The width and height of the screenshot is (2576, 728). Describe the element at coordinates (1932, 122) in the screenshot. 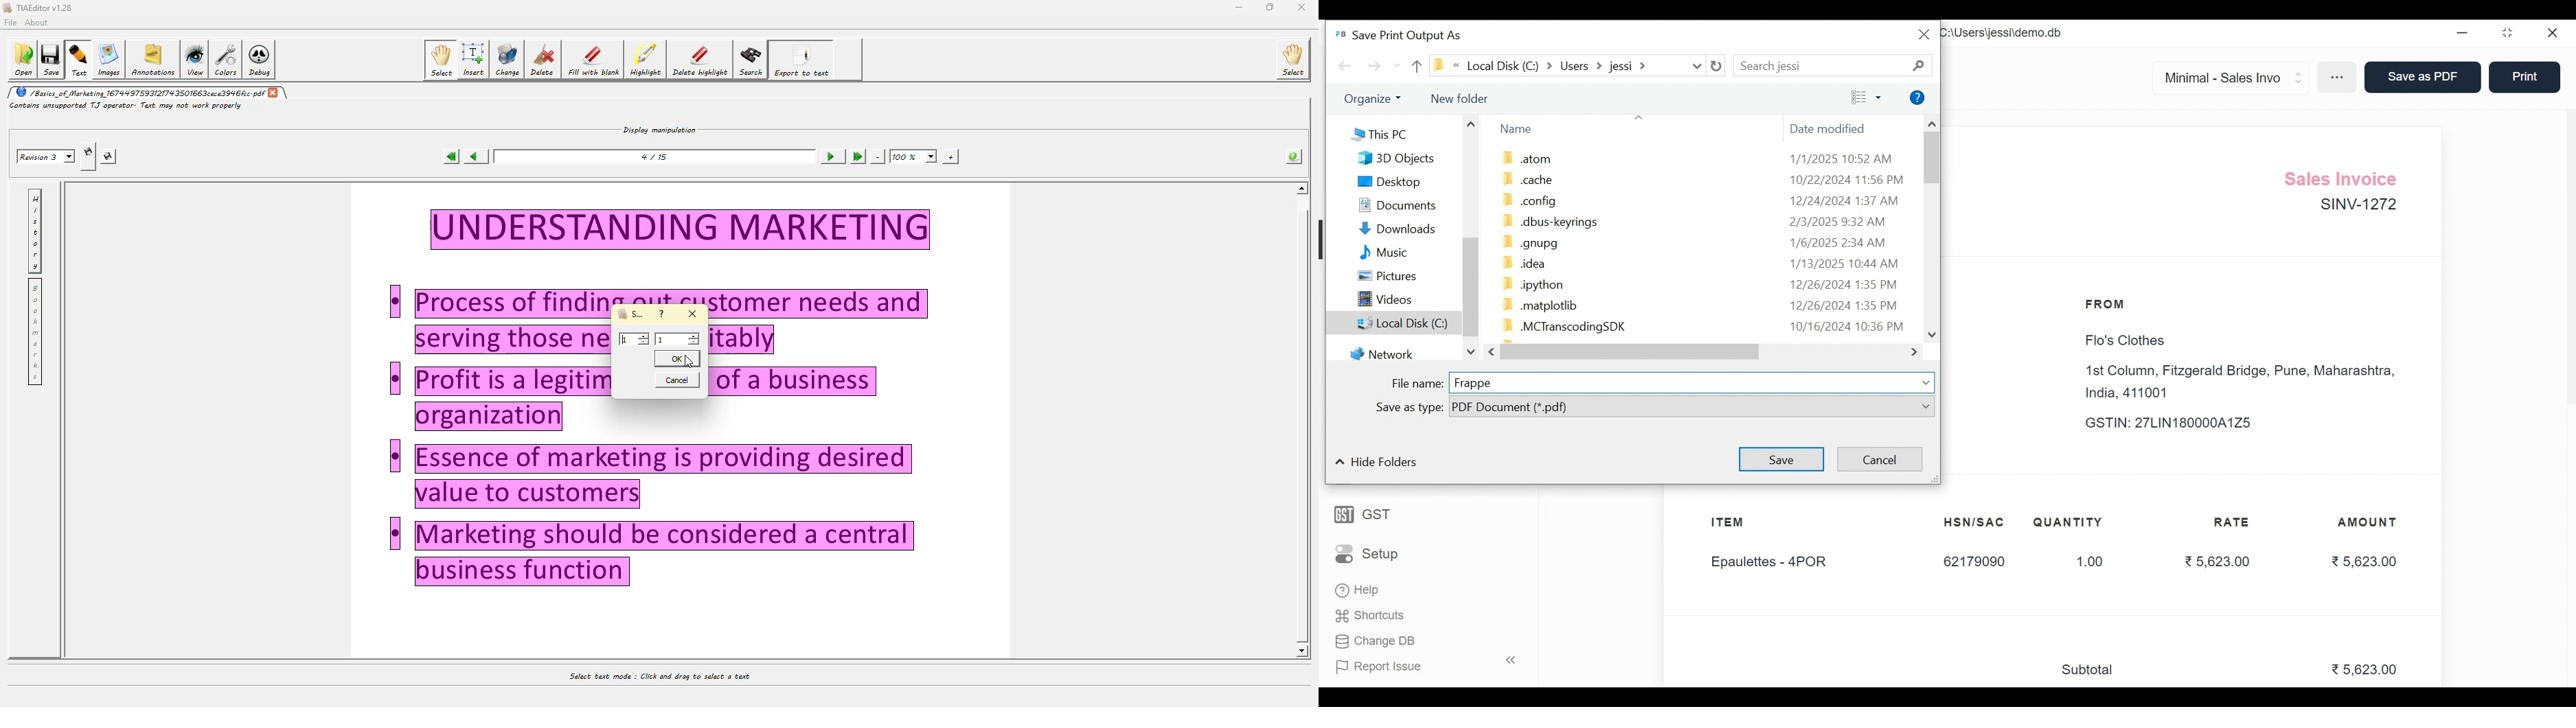

I see `Scroll up` at that location.